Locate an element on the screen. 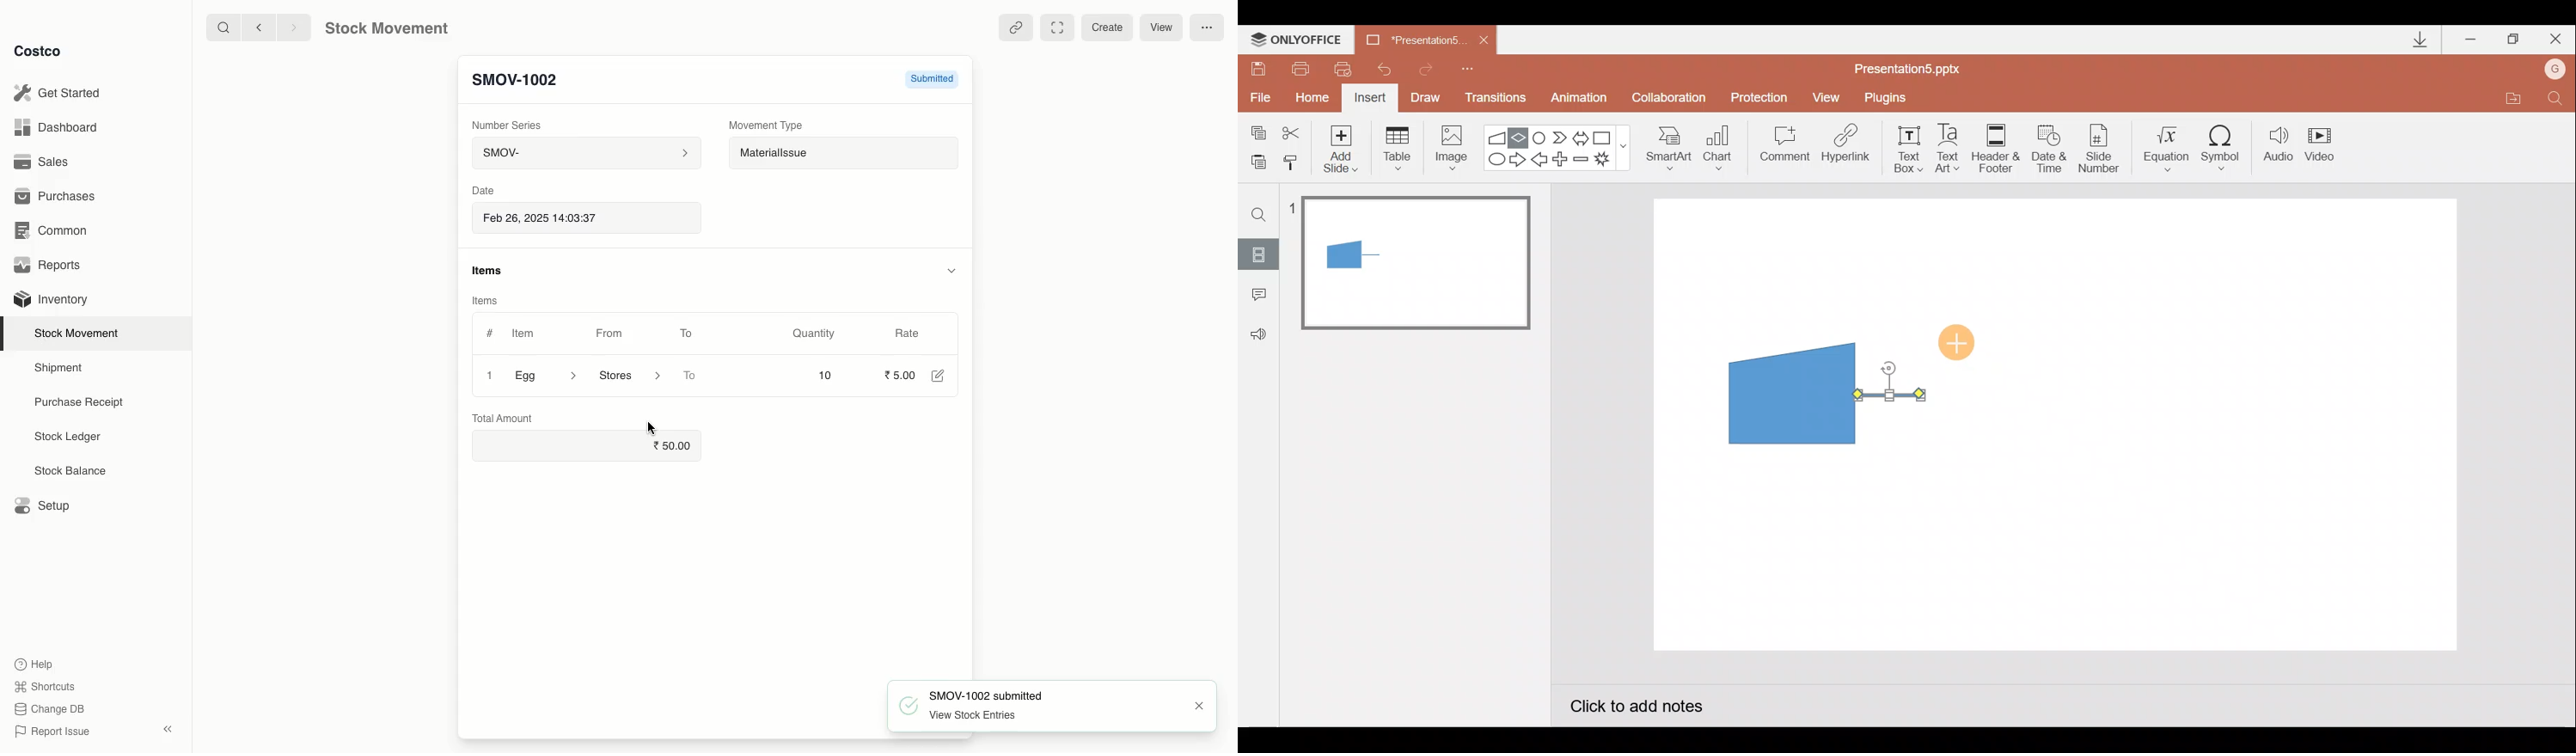  Report Issue is located at coordinates (54, 732).